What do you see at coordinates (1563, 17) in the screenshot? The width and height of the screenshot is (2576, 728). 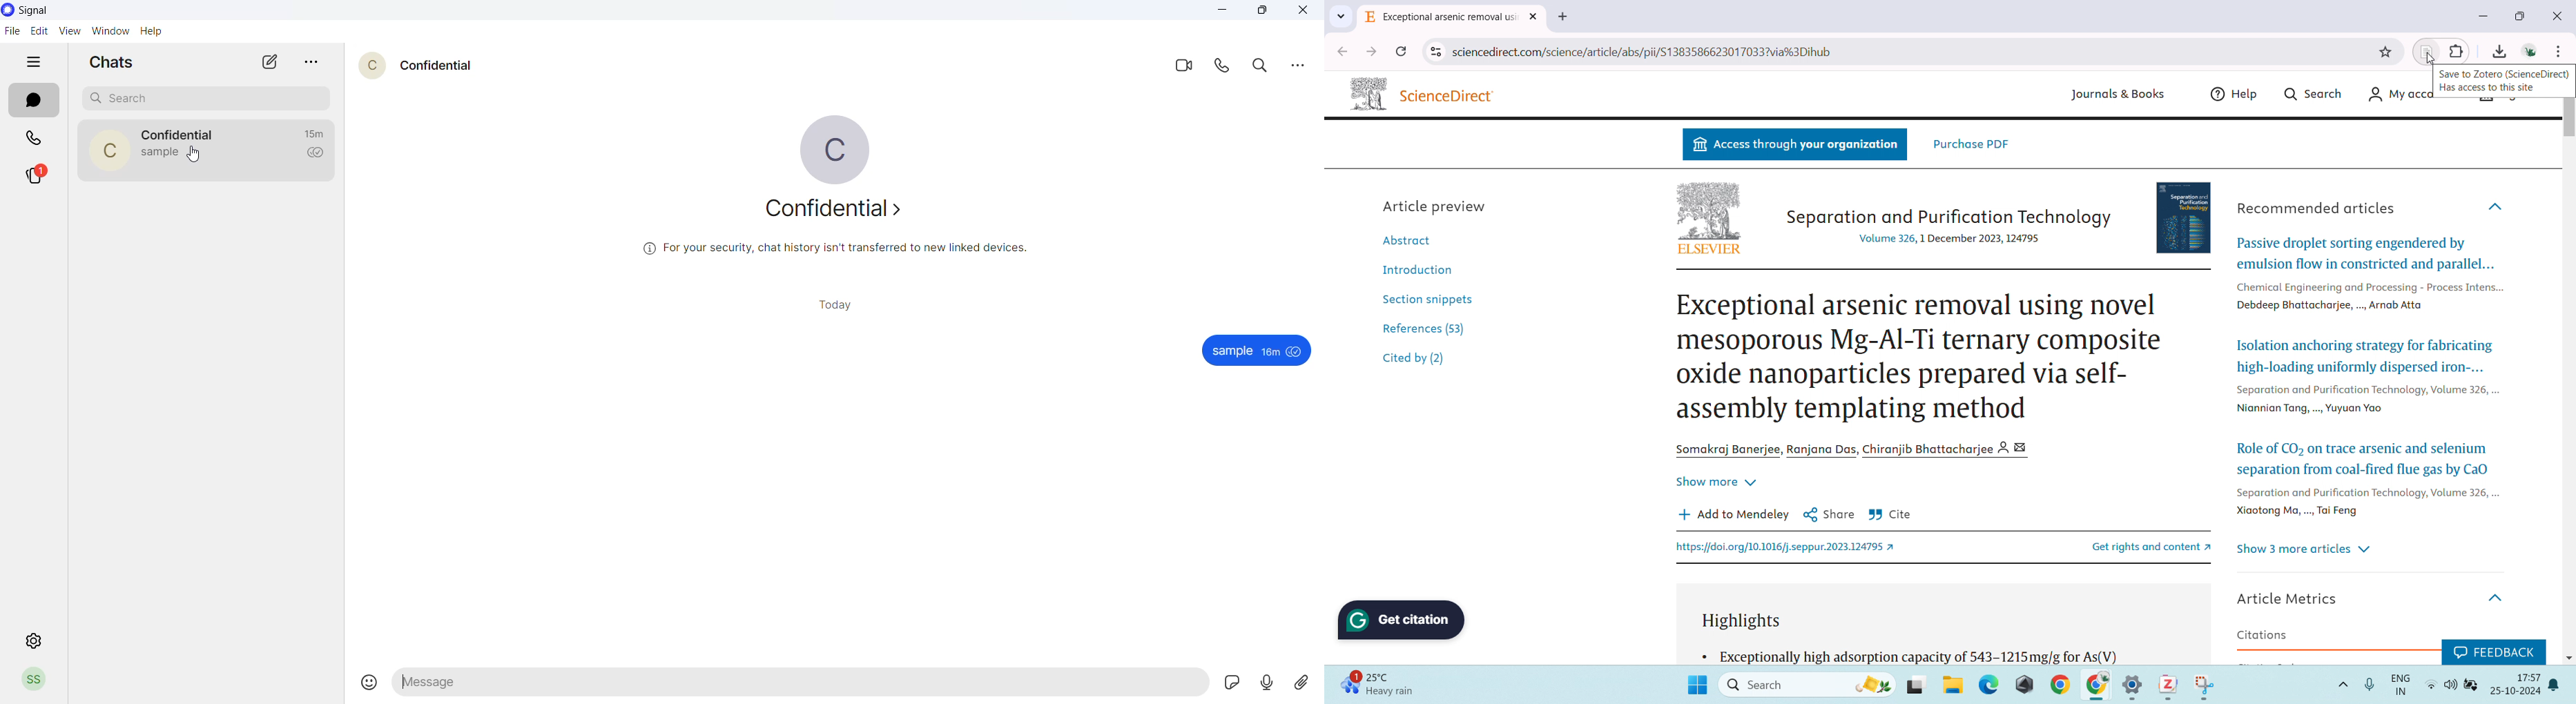 I see `new tab` at bounding box center [1563, 17].